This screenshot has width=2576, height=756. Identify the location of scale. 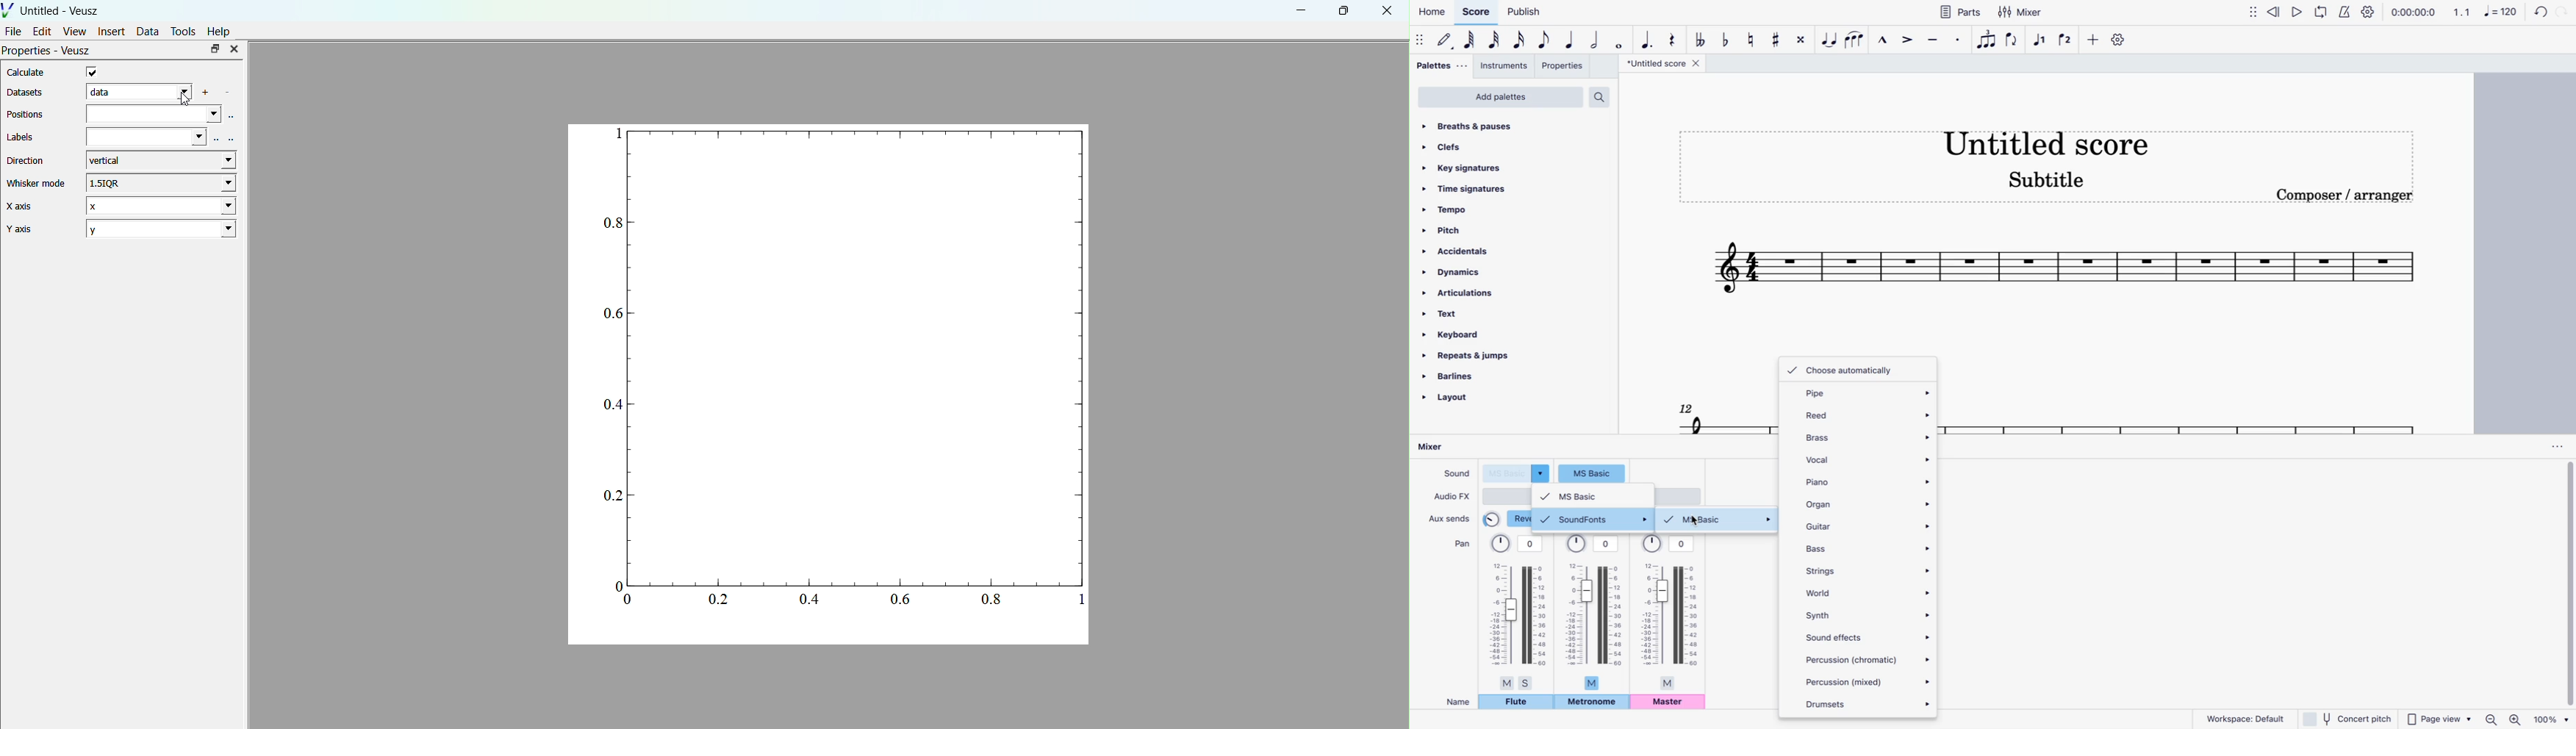
(2181, 418).